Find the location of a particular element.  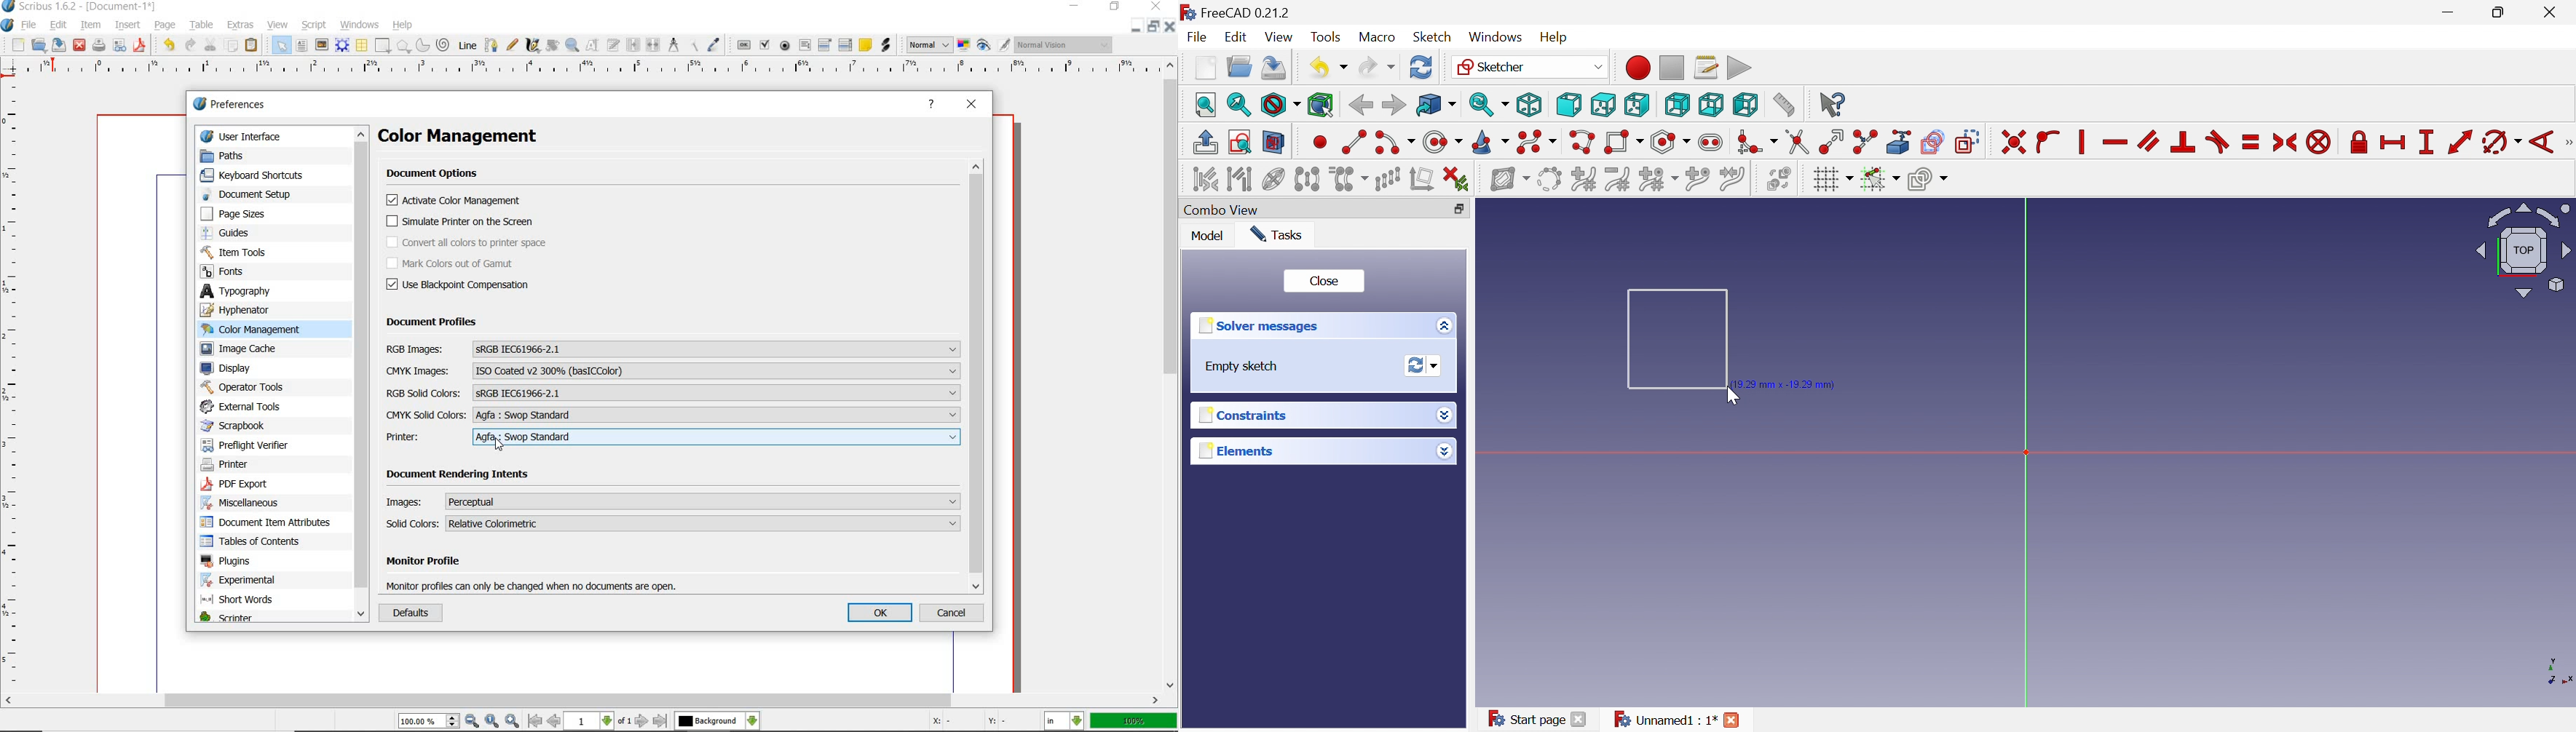

user interface is located at coordinates (251, 135).